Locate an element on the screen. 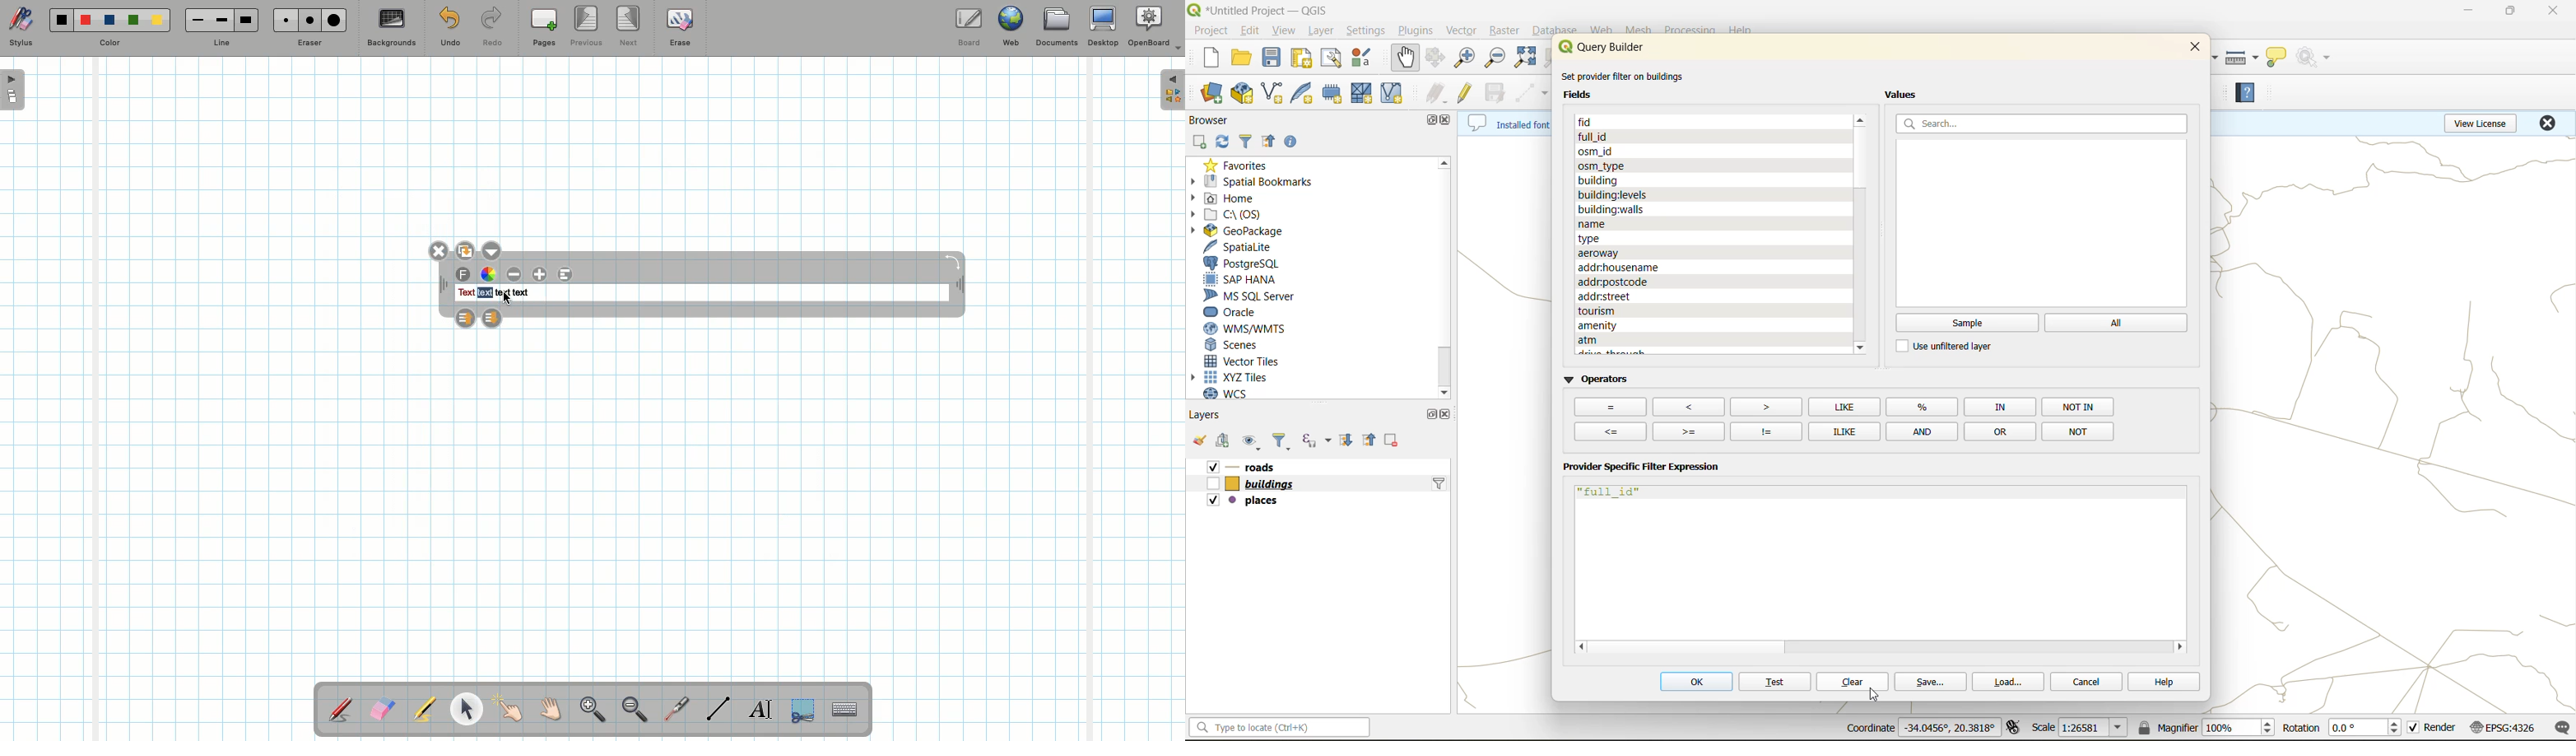  cursor is located at coordinates (1874, 695).